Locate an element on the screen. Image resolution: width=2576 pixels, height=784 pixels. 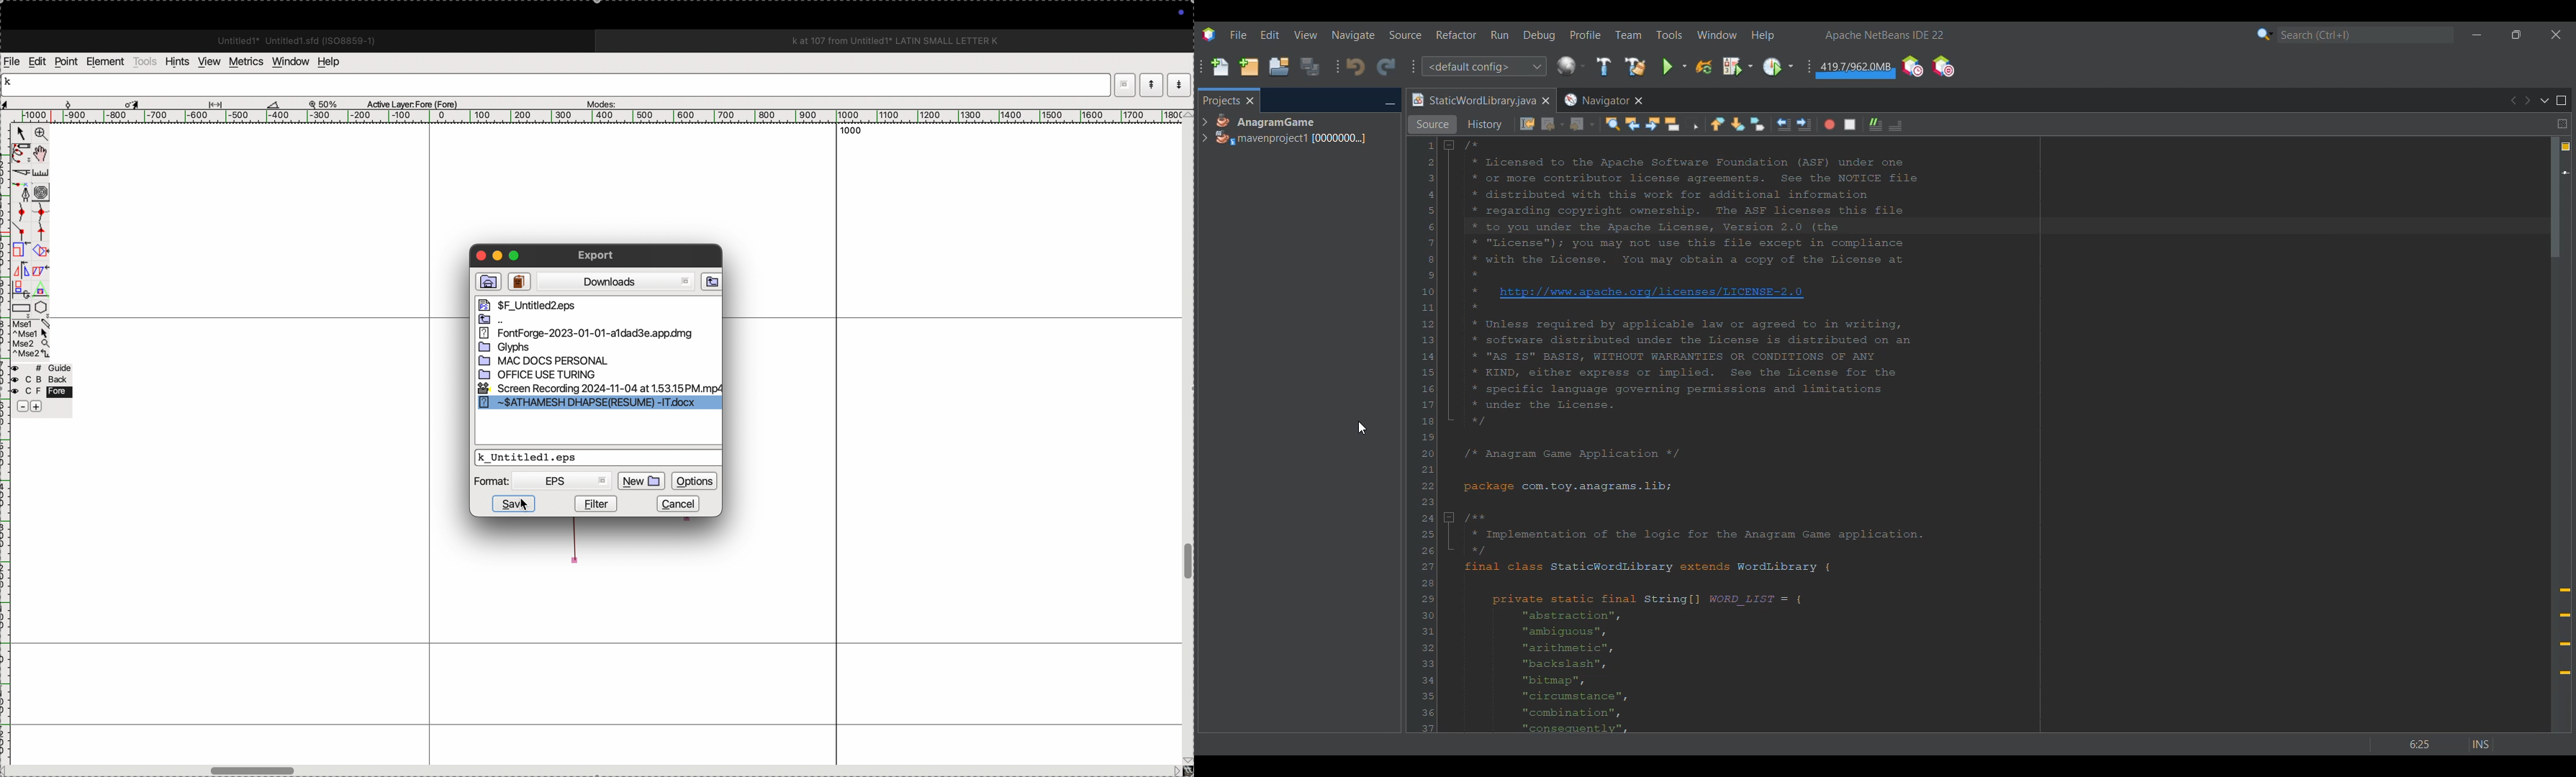
scale is located at coordinates (43, 172).